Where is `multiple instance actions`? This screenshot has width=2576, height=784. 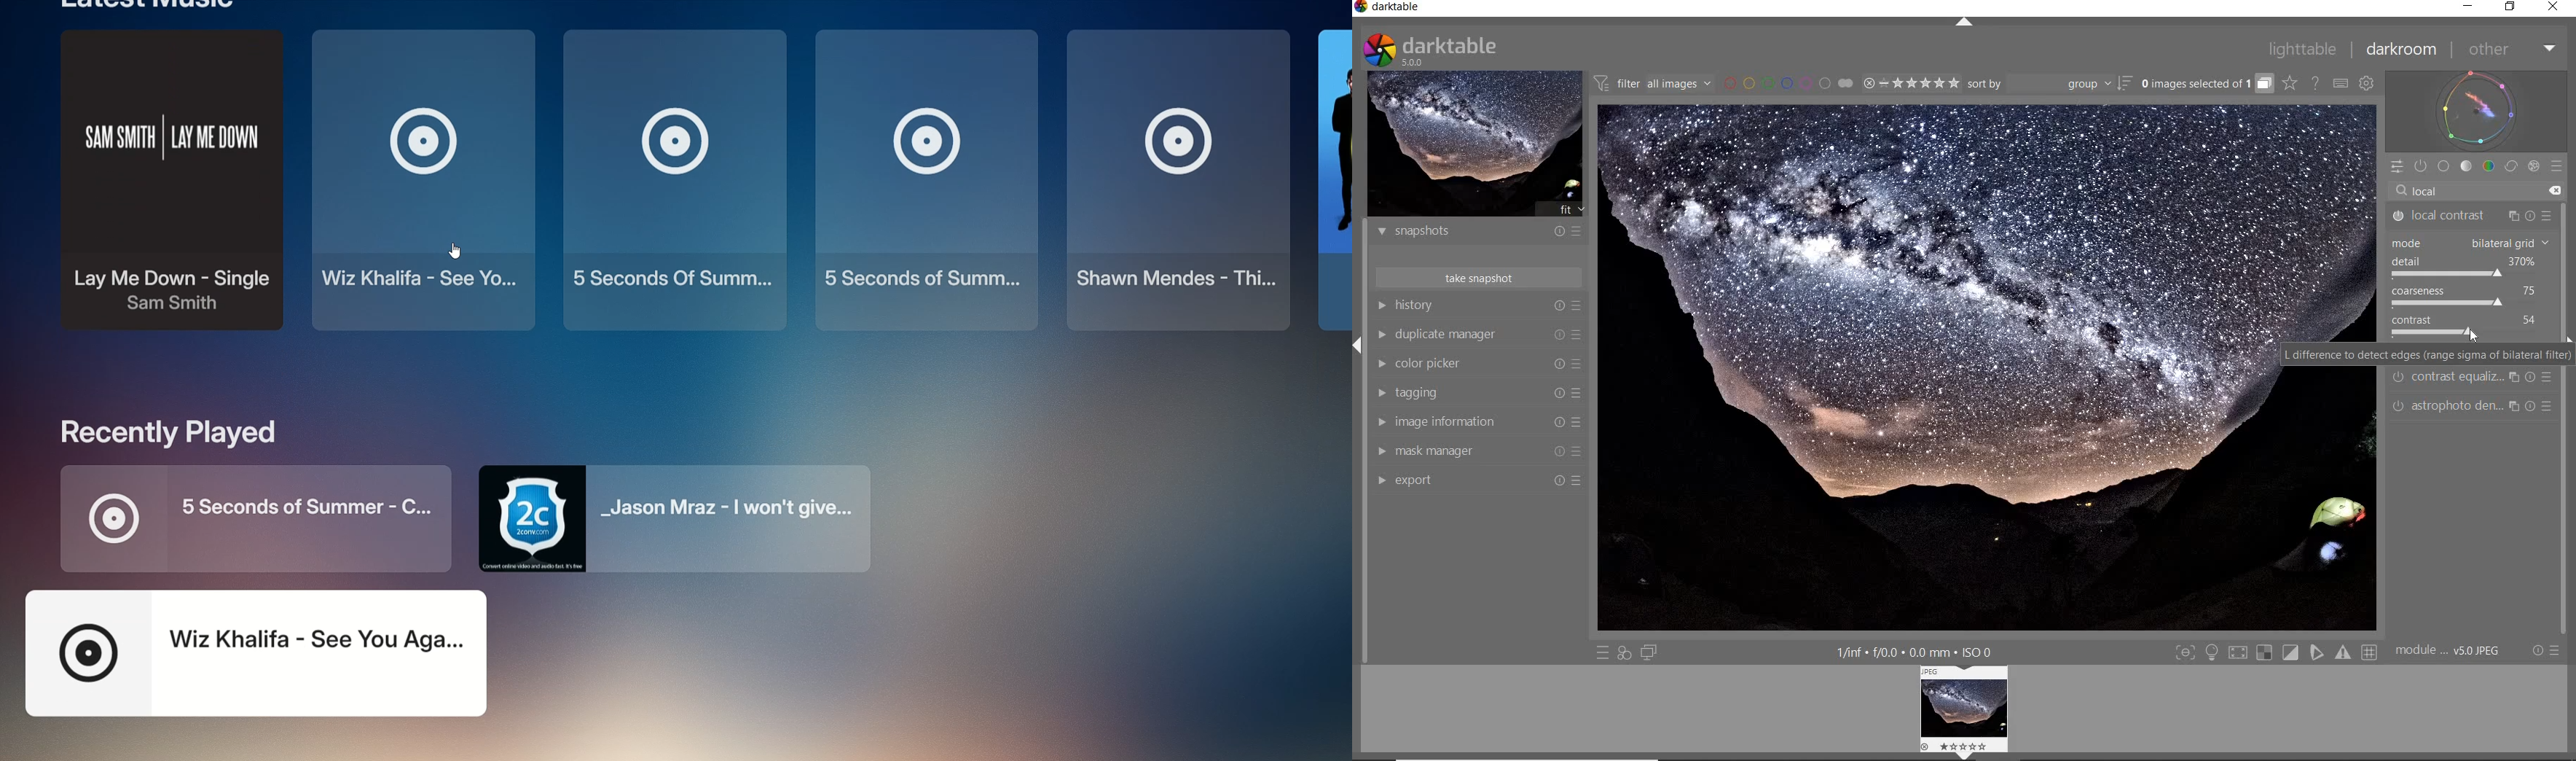 multiple instance actions is located at coordinates (2515, 409).